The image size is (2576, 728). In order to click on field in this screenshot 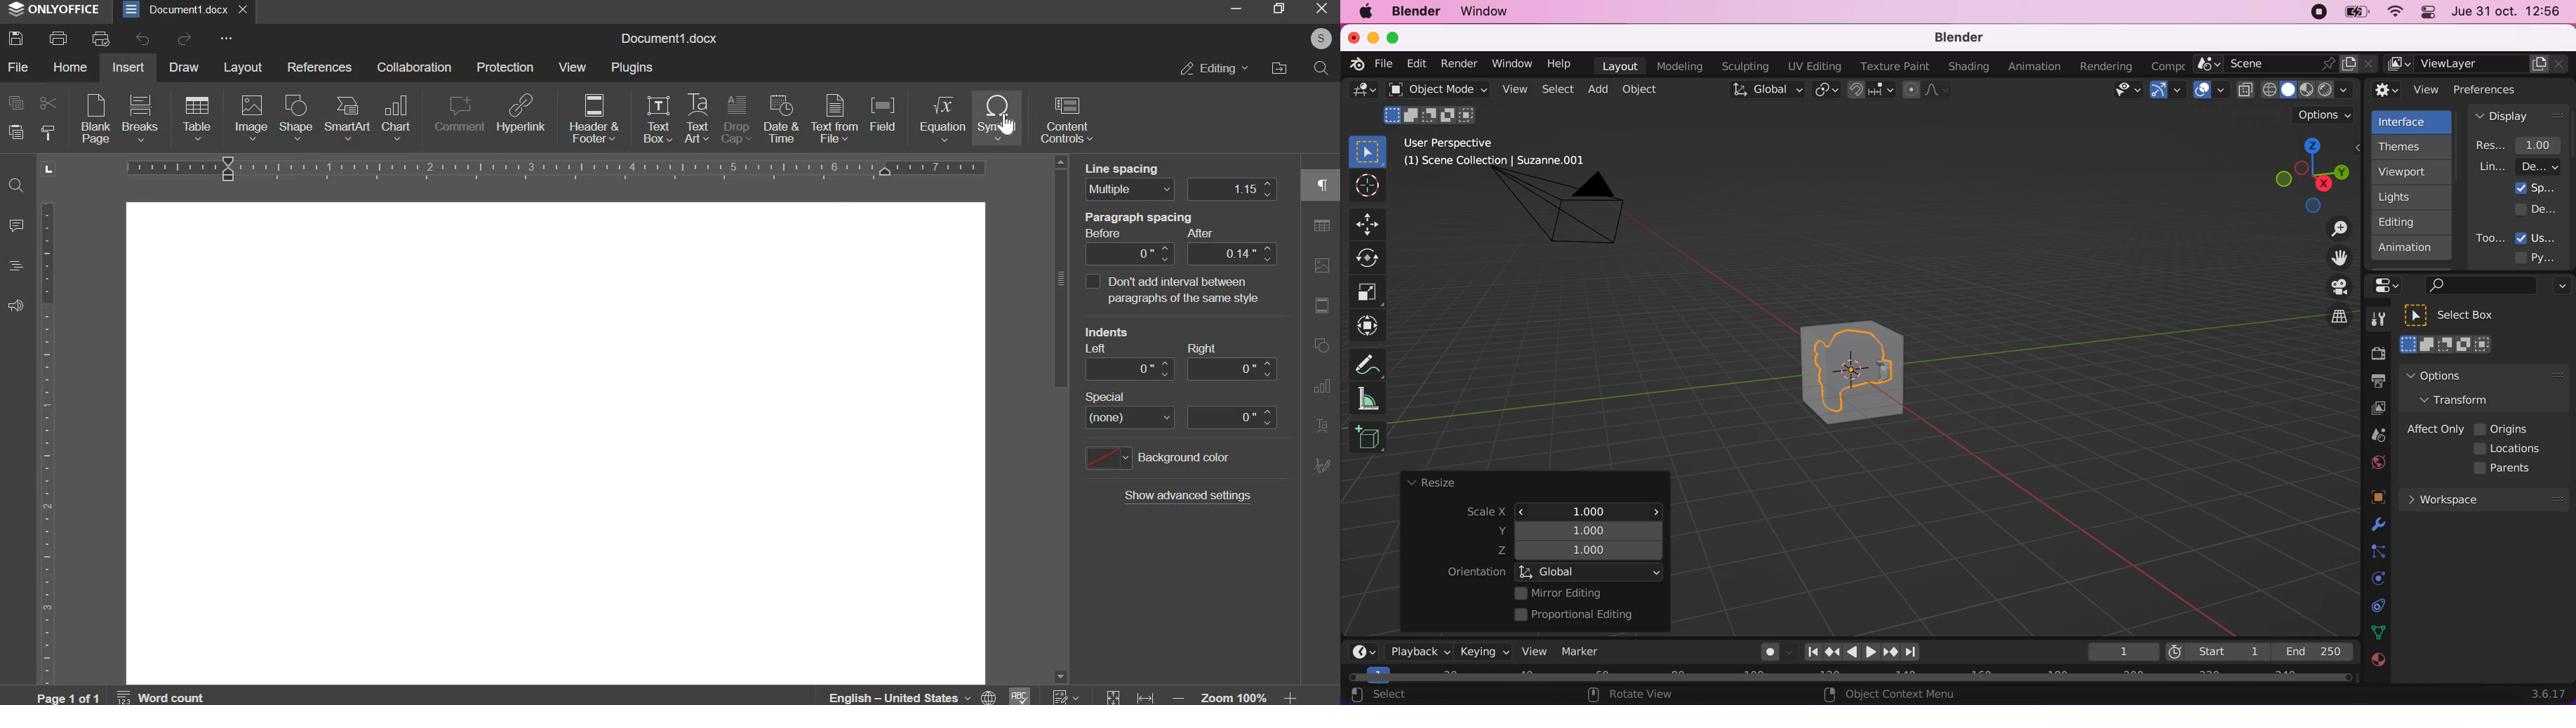, I will do `click(881, 112)`.